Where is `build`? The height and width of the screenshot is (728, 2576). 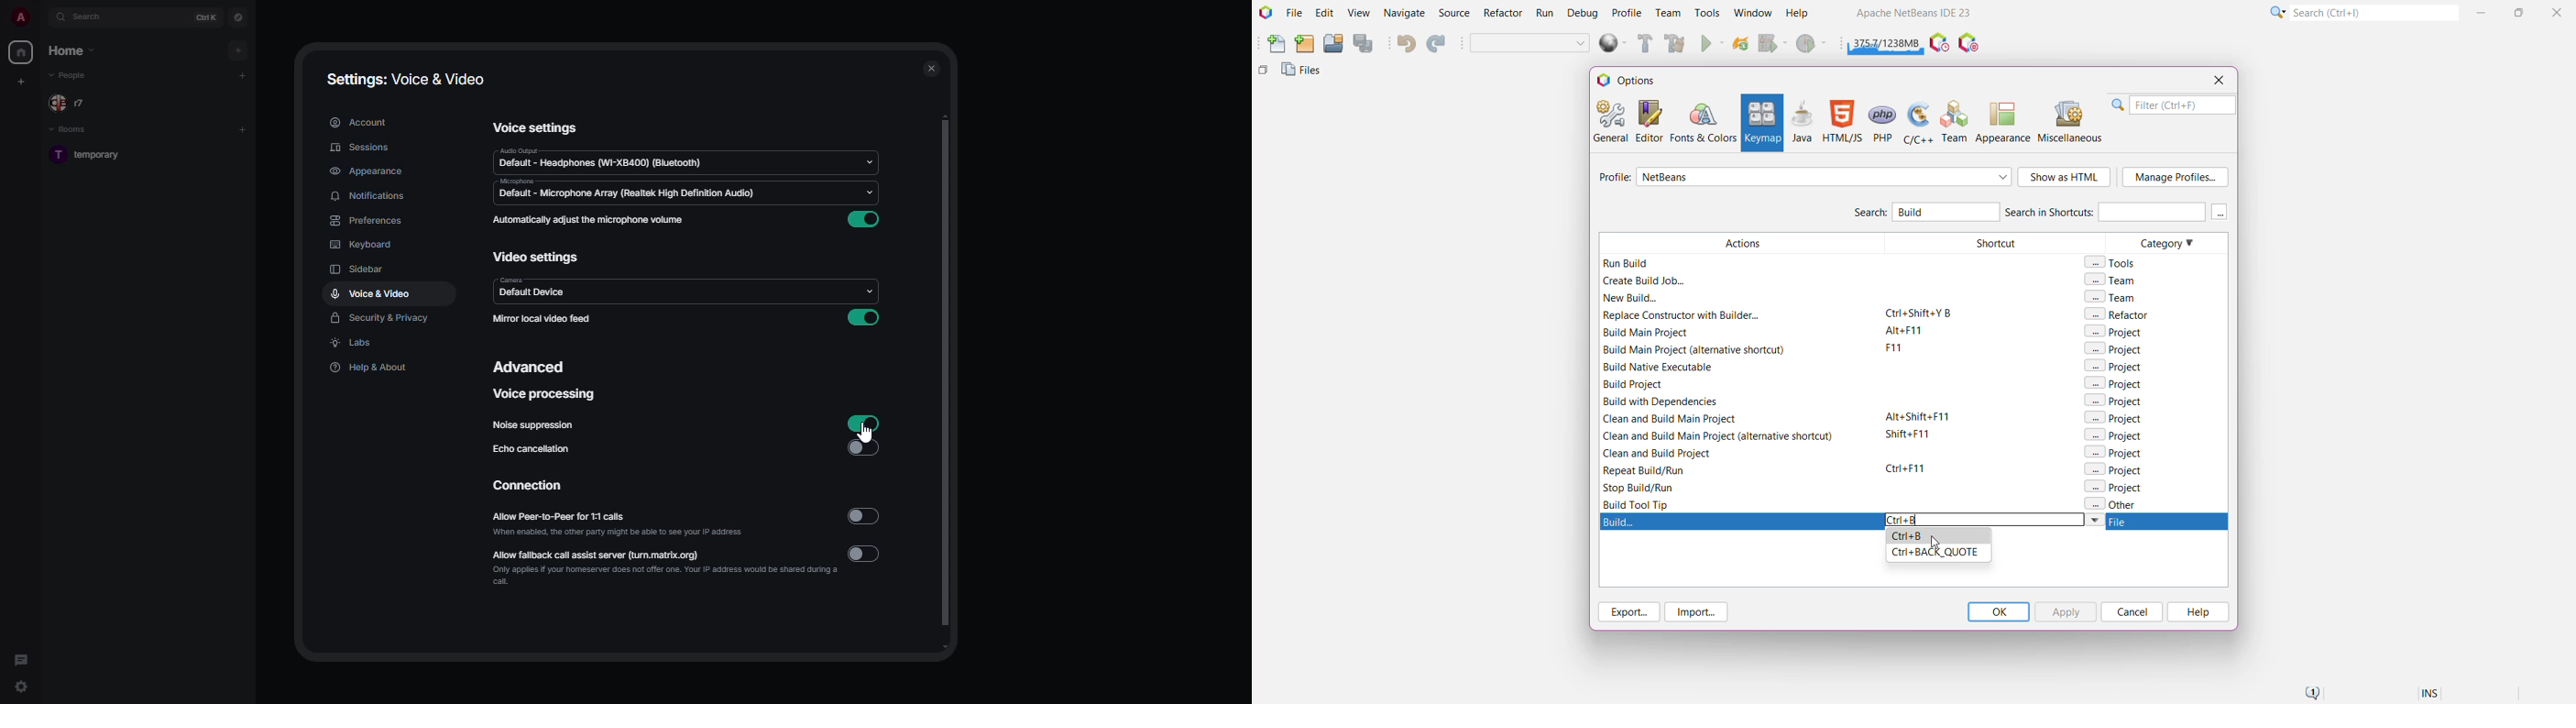
build is located at coordinates (1745, 522).